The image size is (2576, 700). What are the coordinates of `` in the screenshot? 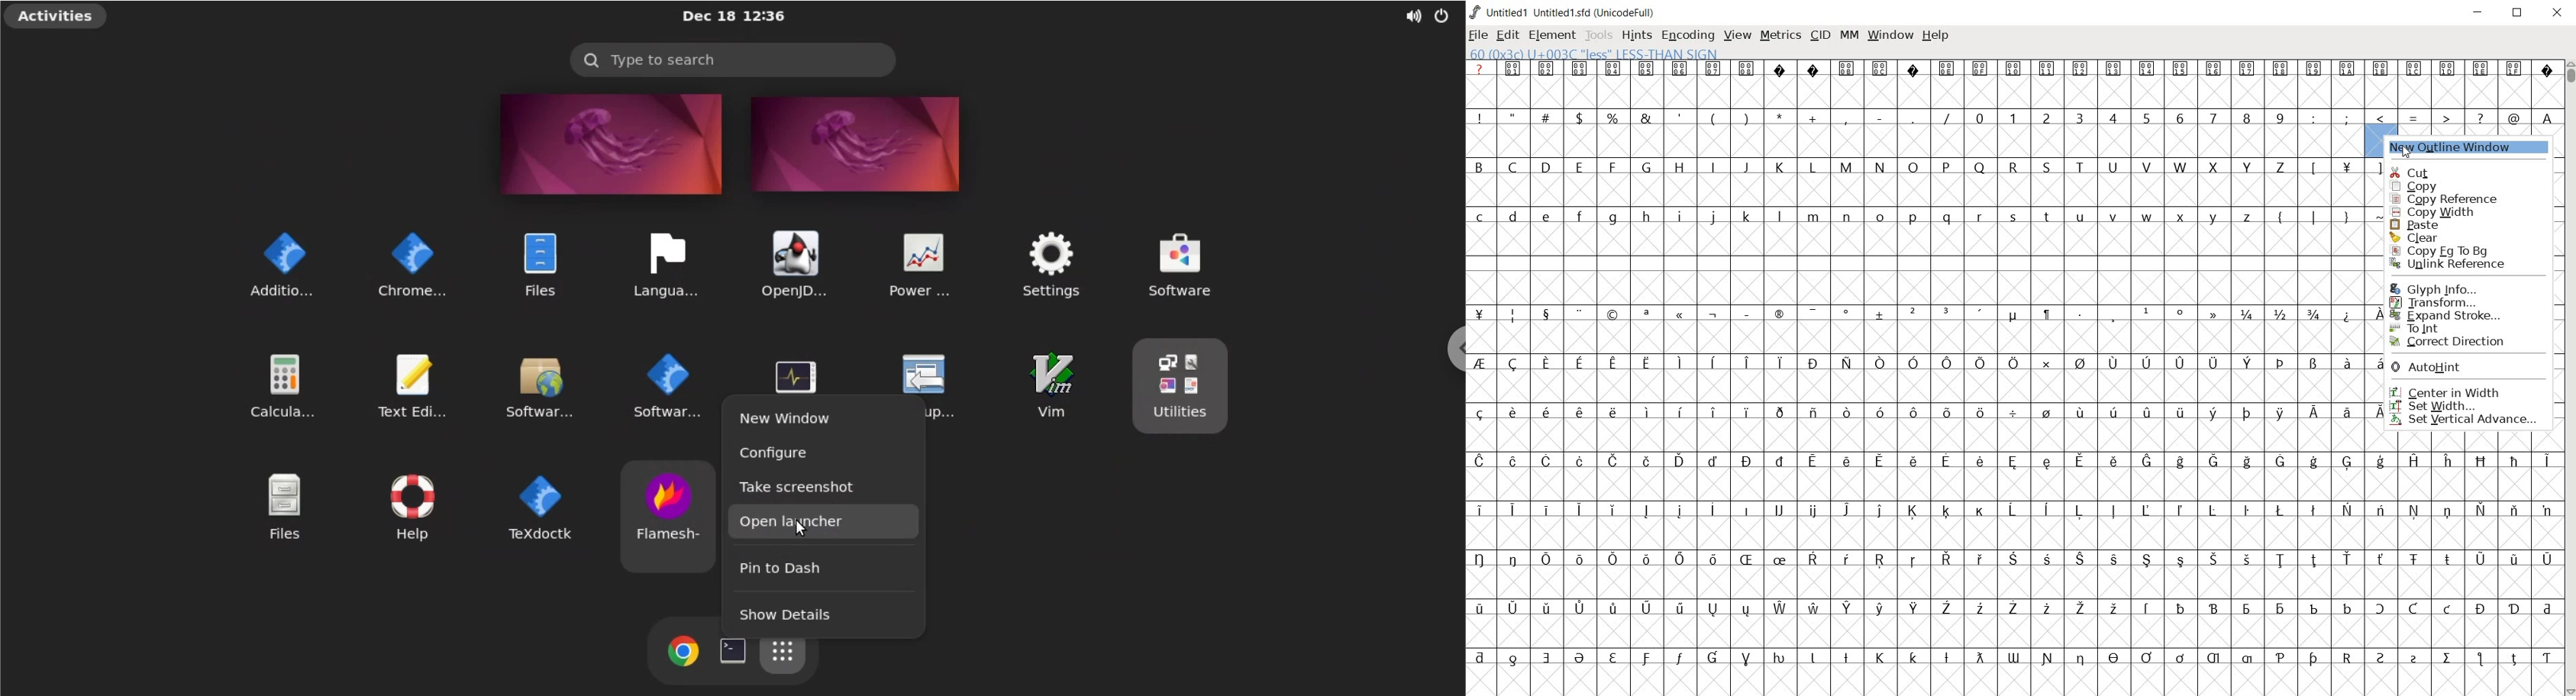 It's located at (2546, 117).